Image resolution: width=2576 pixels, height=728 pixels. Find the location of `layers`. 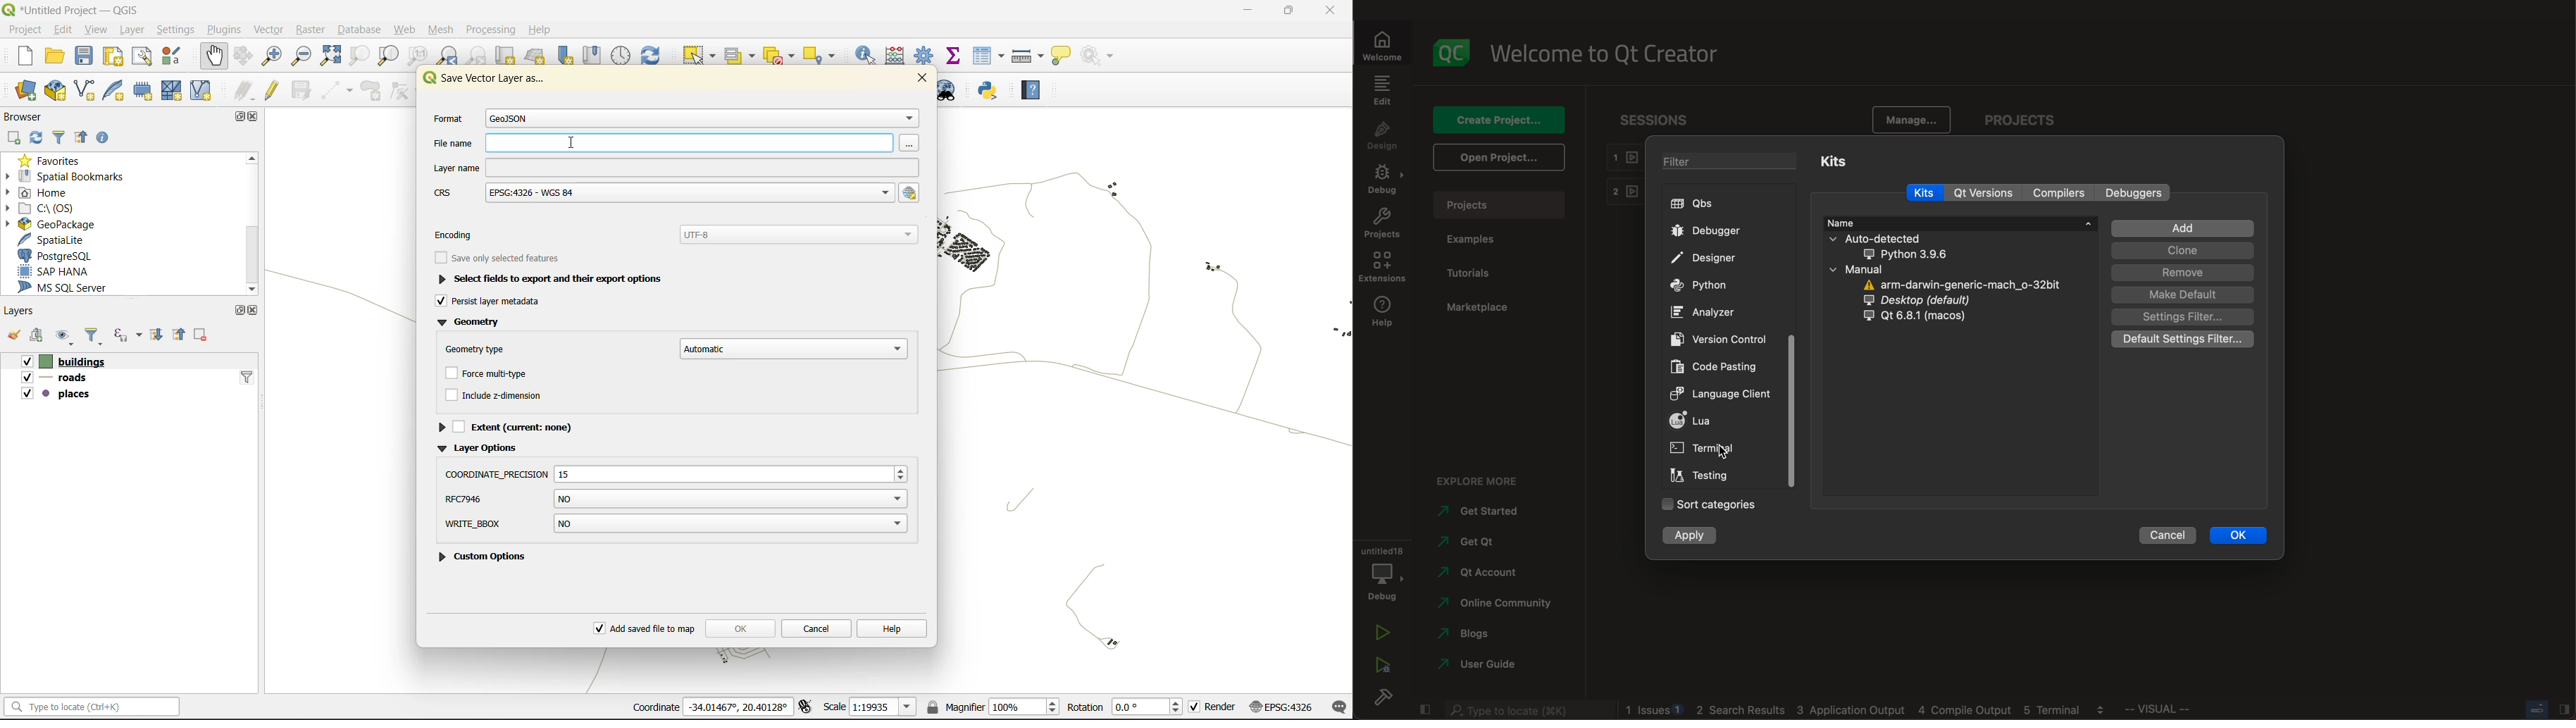

layers is located at coordinates (20, 310).